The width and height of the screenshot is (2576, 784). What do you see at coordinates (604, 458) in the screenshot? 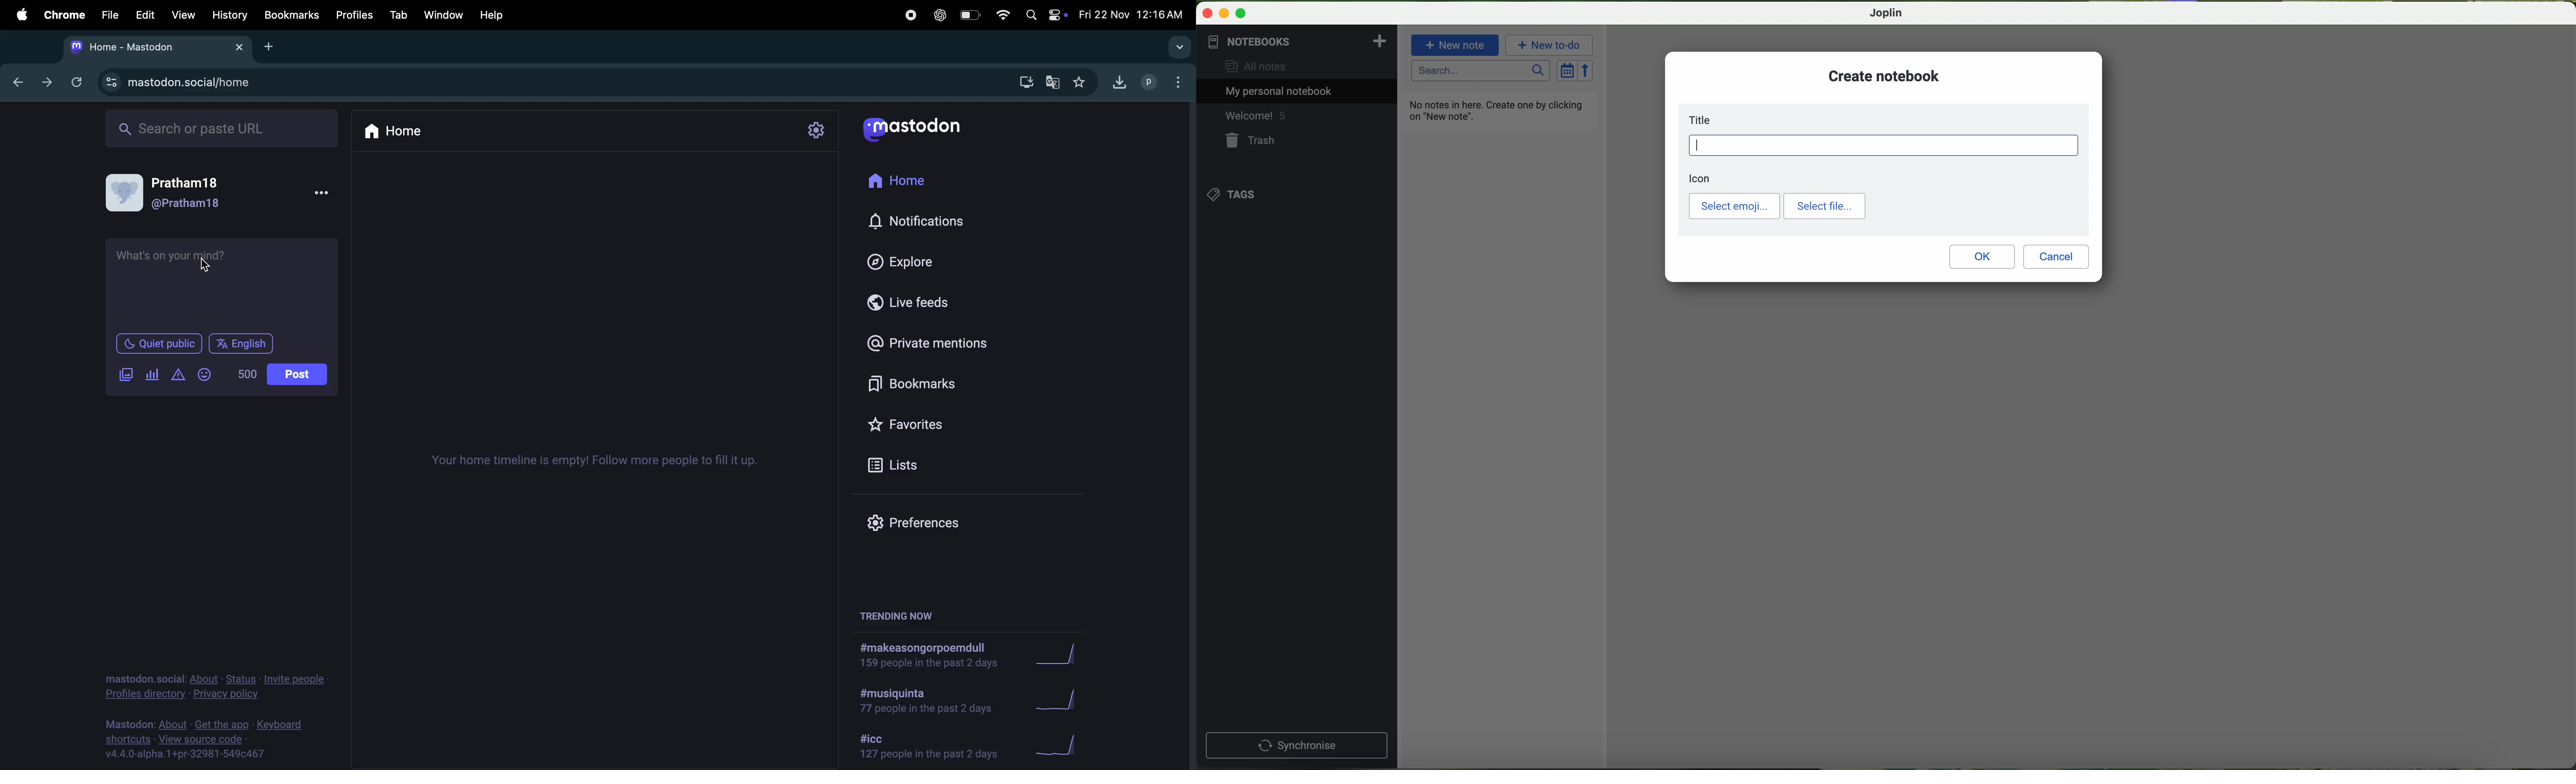
I see `timeliines` at bounding box center [604, 458].